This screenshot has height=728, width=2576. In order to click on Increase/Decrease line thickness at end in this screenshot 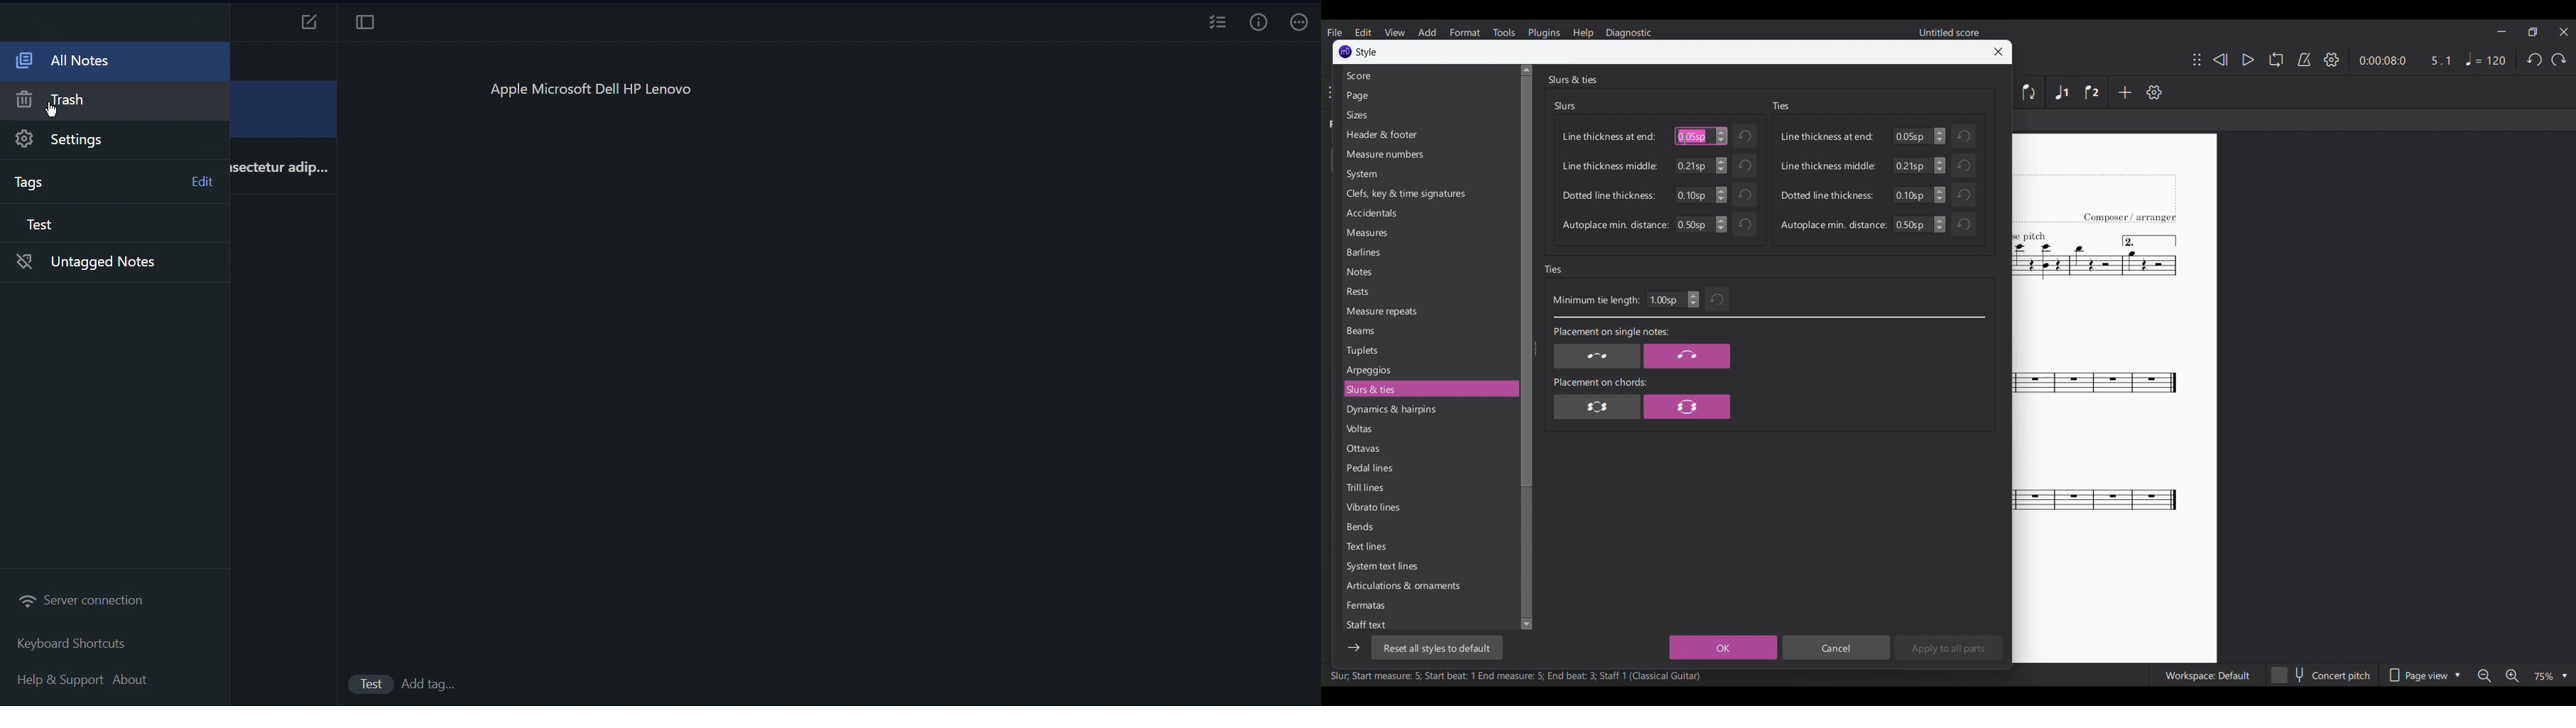, I will do `click(1722, 136)`.